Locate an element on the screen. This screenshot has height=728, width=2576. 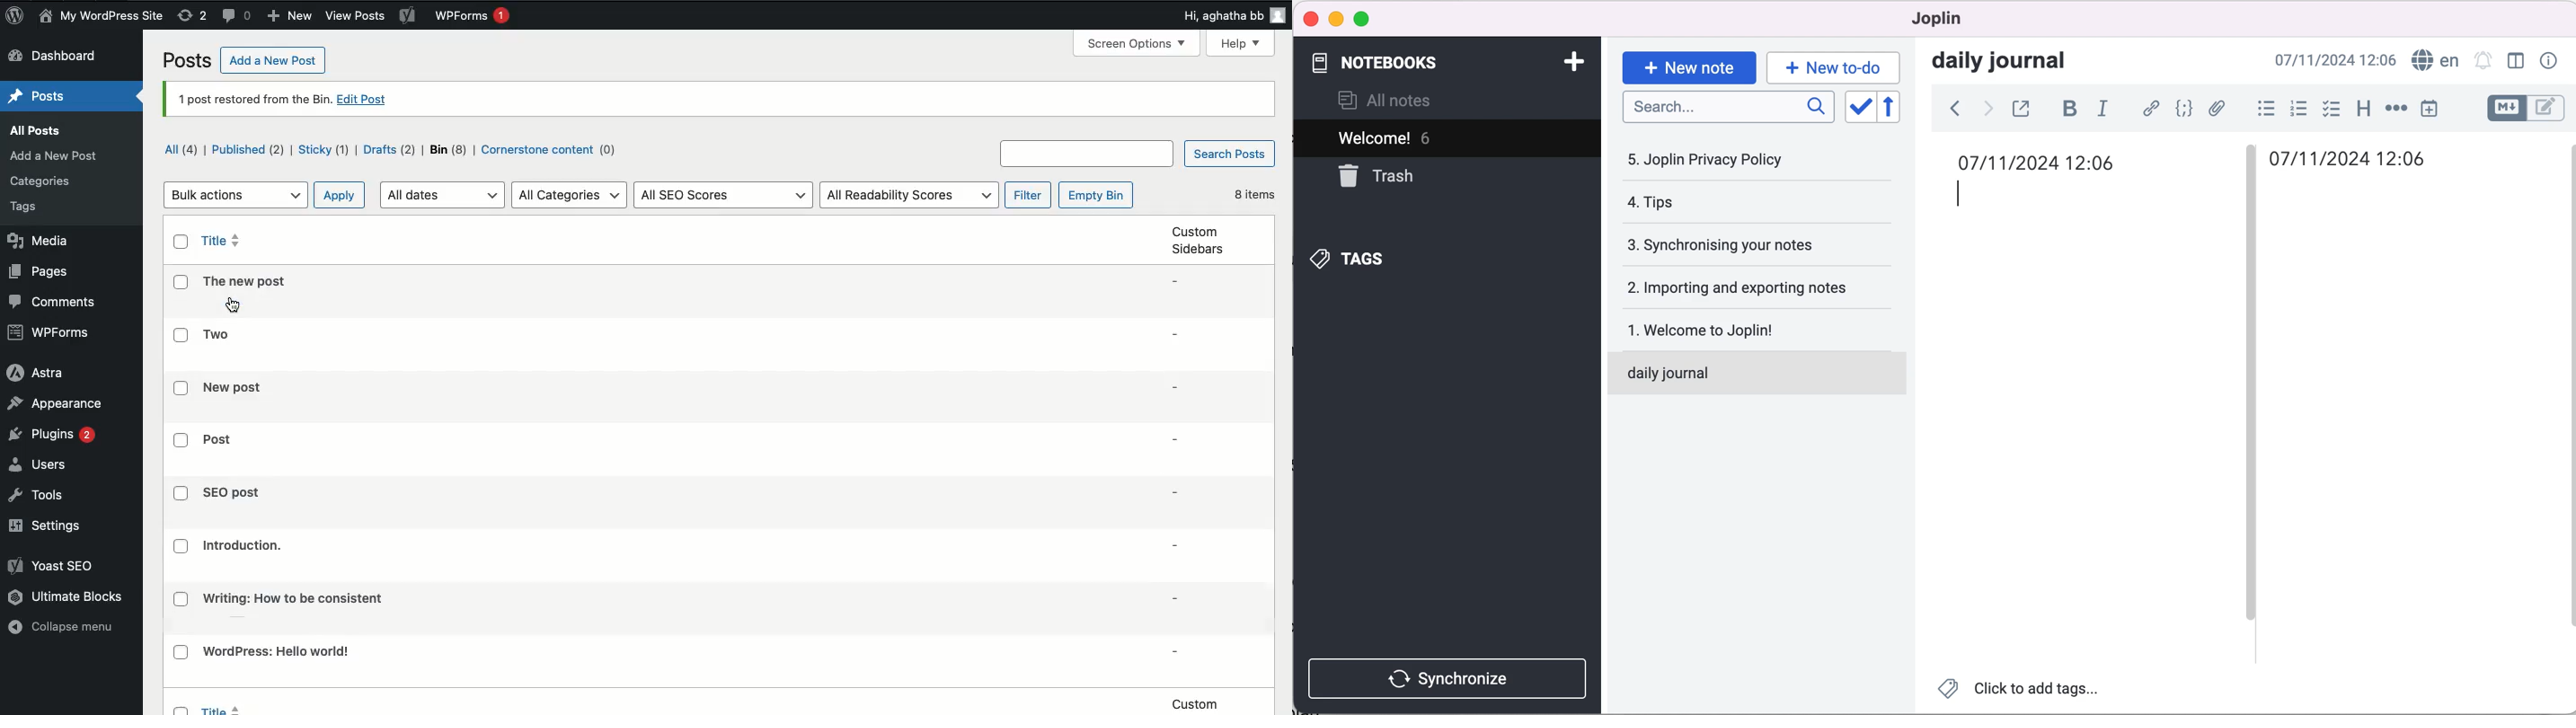
Title is located at coordinates (223, 239).